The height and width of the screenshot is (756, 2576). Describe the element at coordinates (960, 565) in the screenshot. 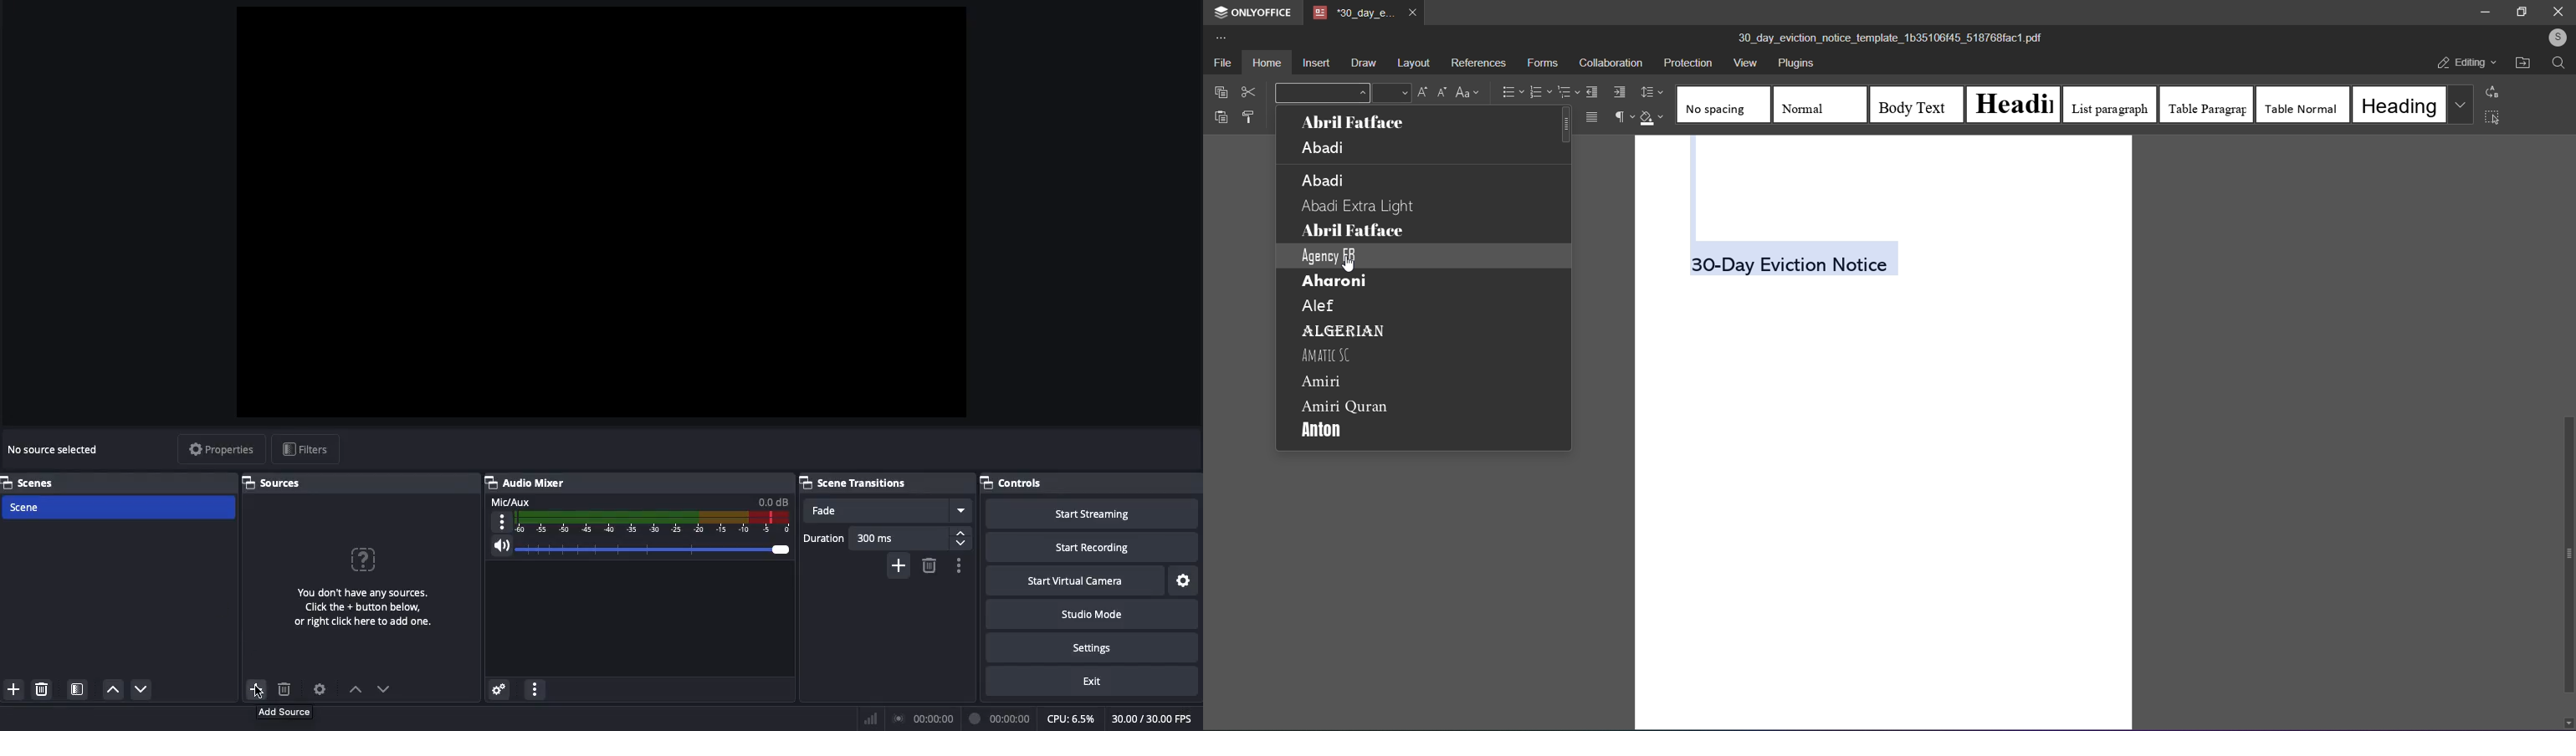

I see `Options` at that location.